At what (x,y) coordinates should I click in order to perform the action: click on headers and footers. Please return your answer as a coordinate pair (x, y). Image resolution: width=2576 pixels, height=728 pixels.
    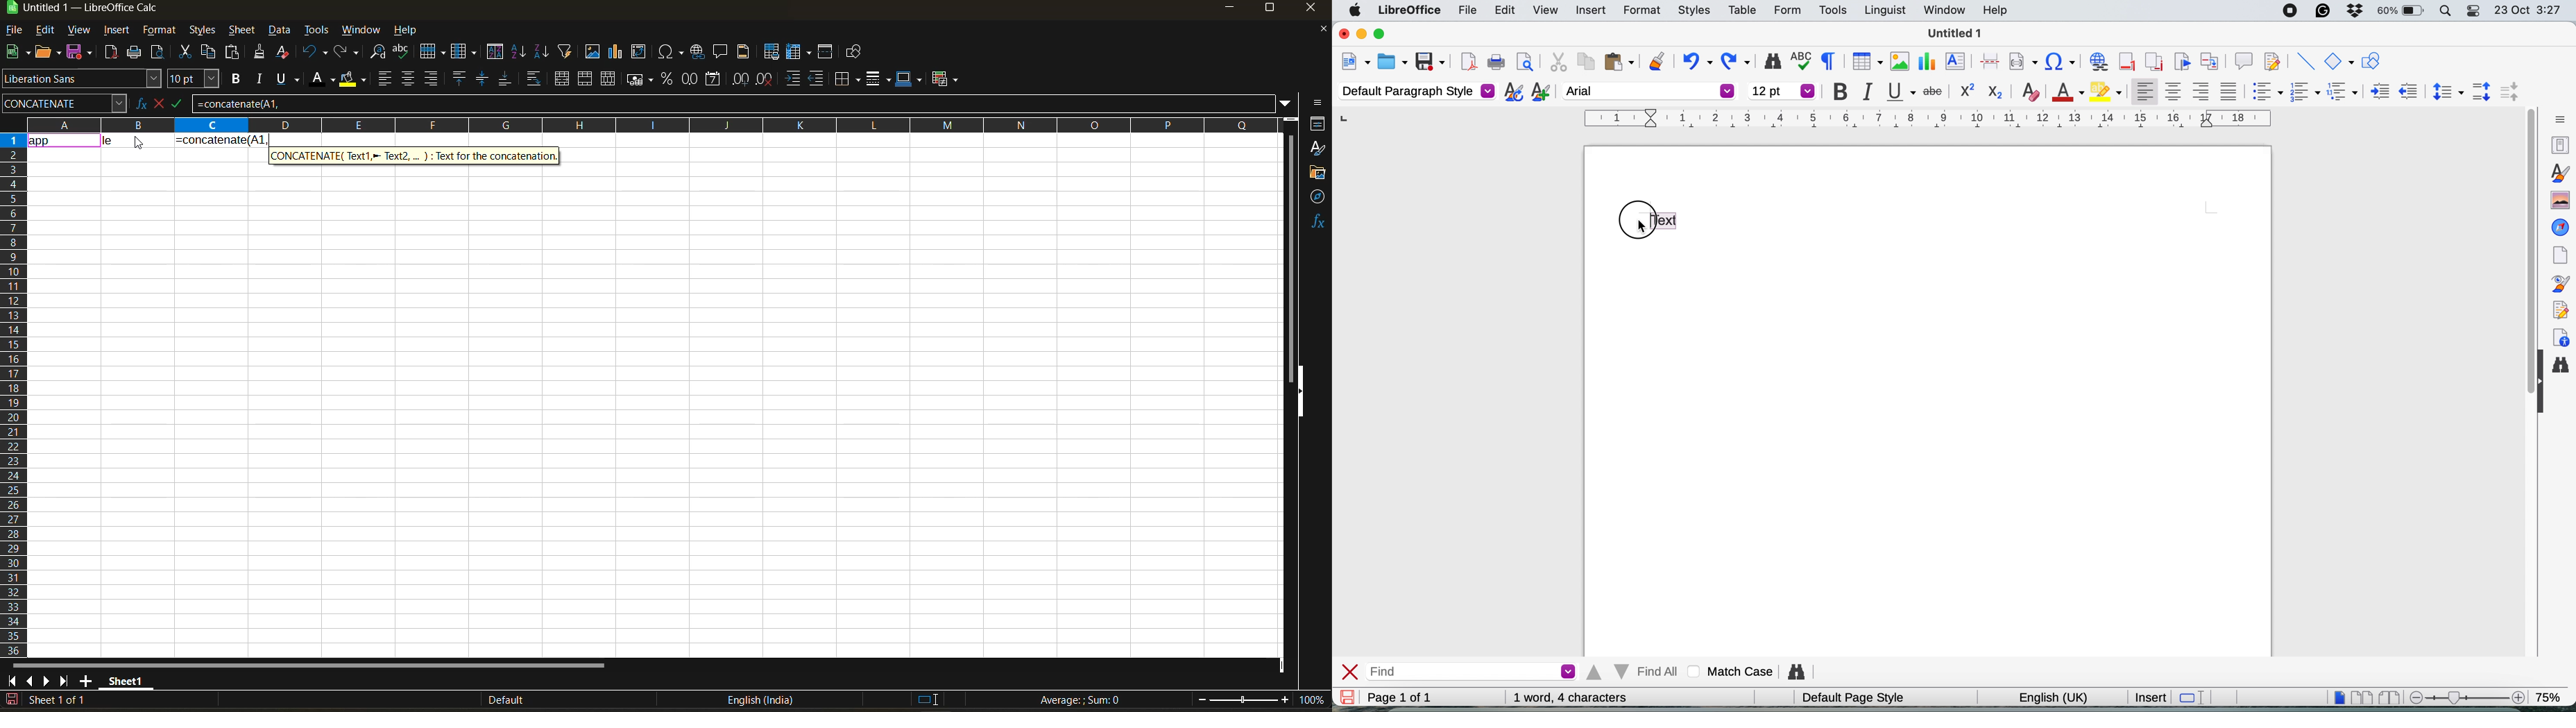
    Looking at the image, I should click on (744, 50).